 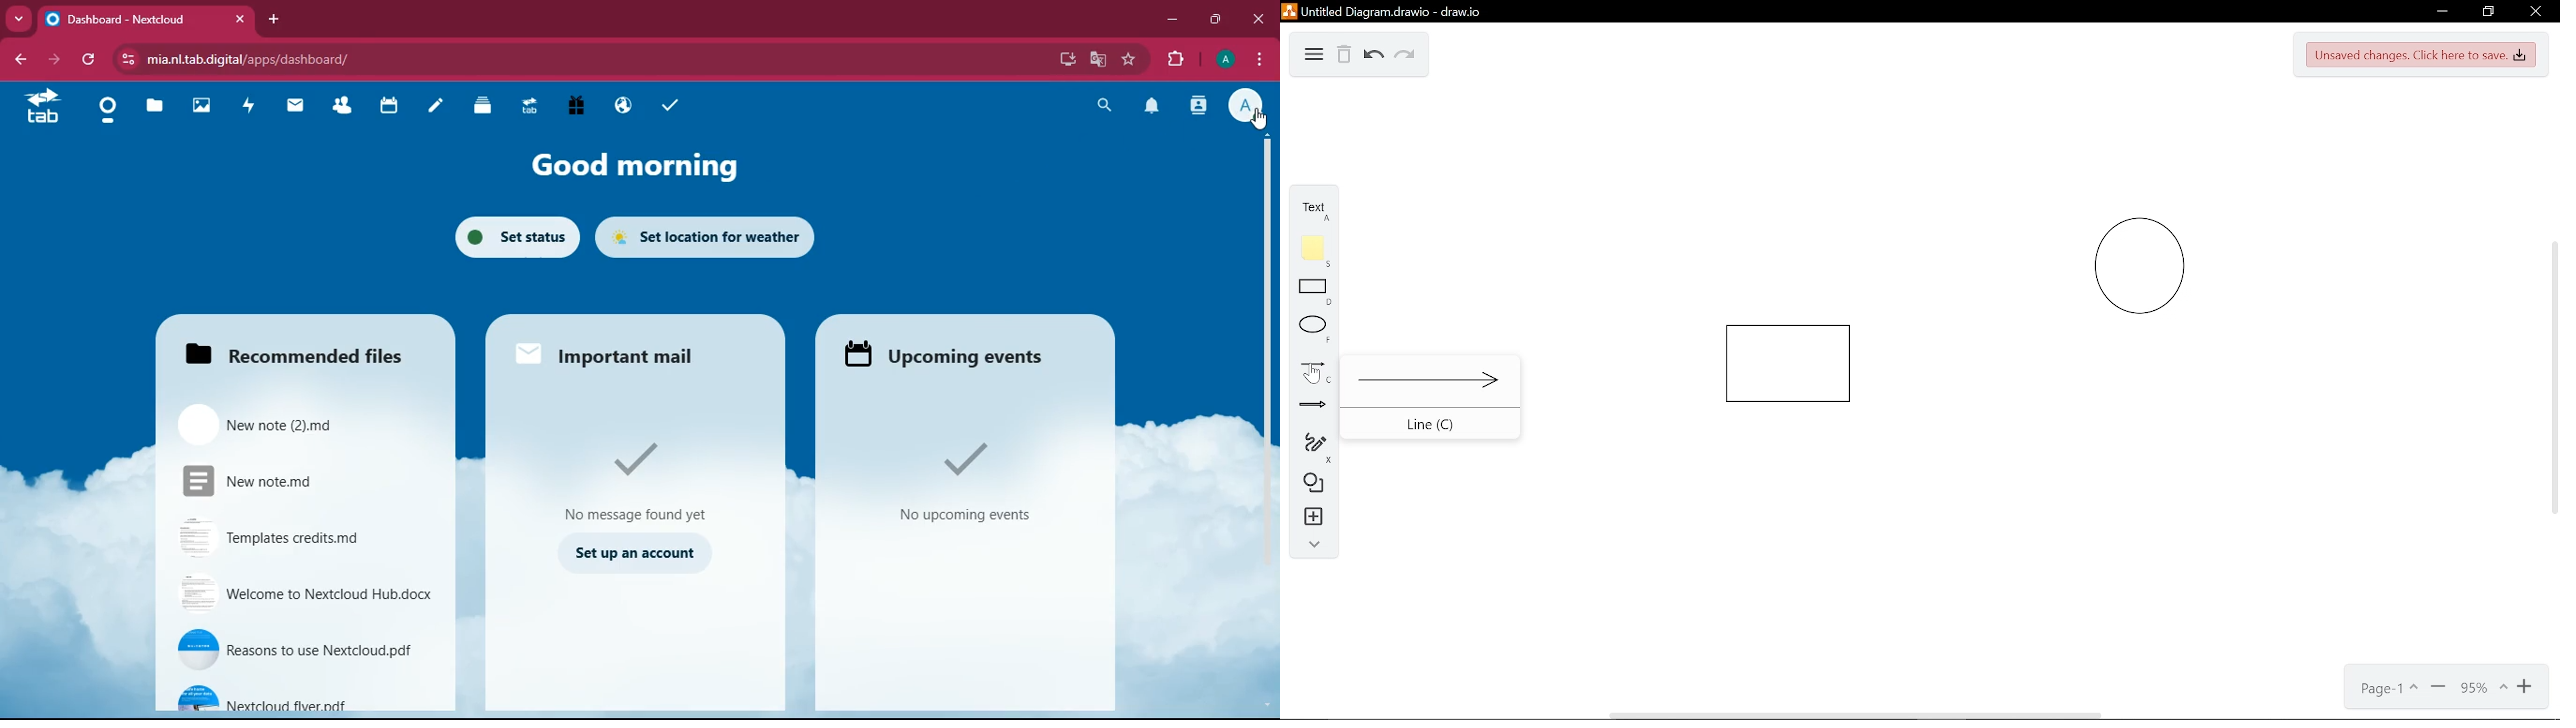 What do you see at coordinates (437, 106) in the screenshot?
I see `notes` at bounding box center [437, 106].